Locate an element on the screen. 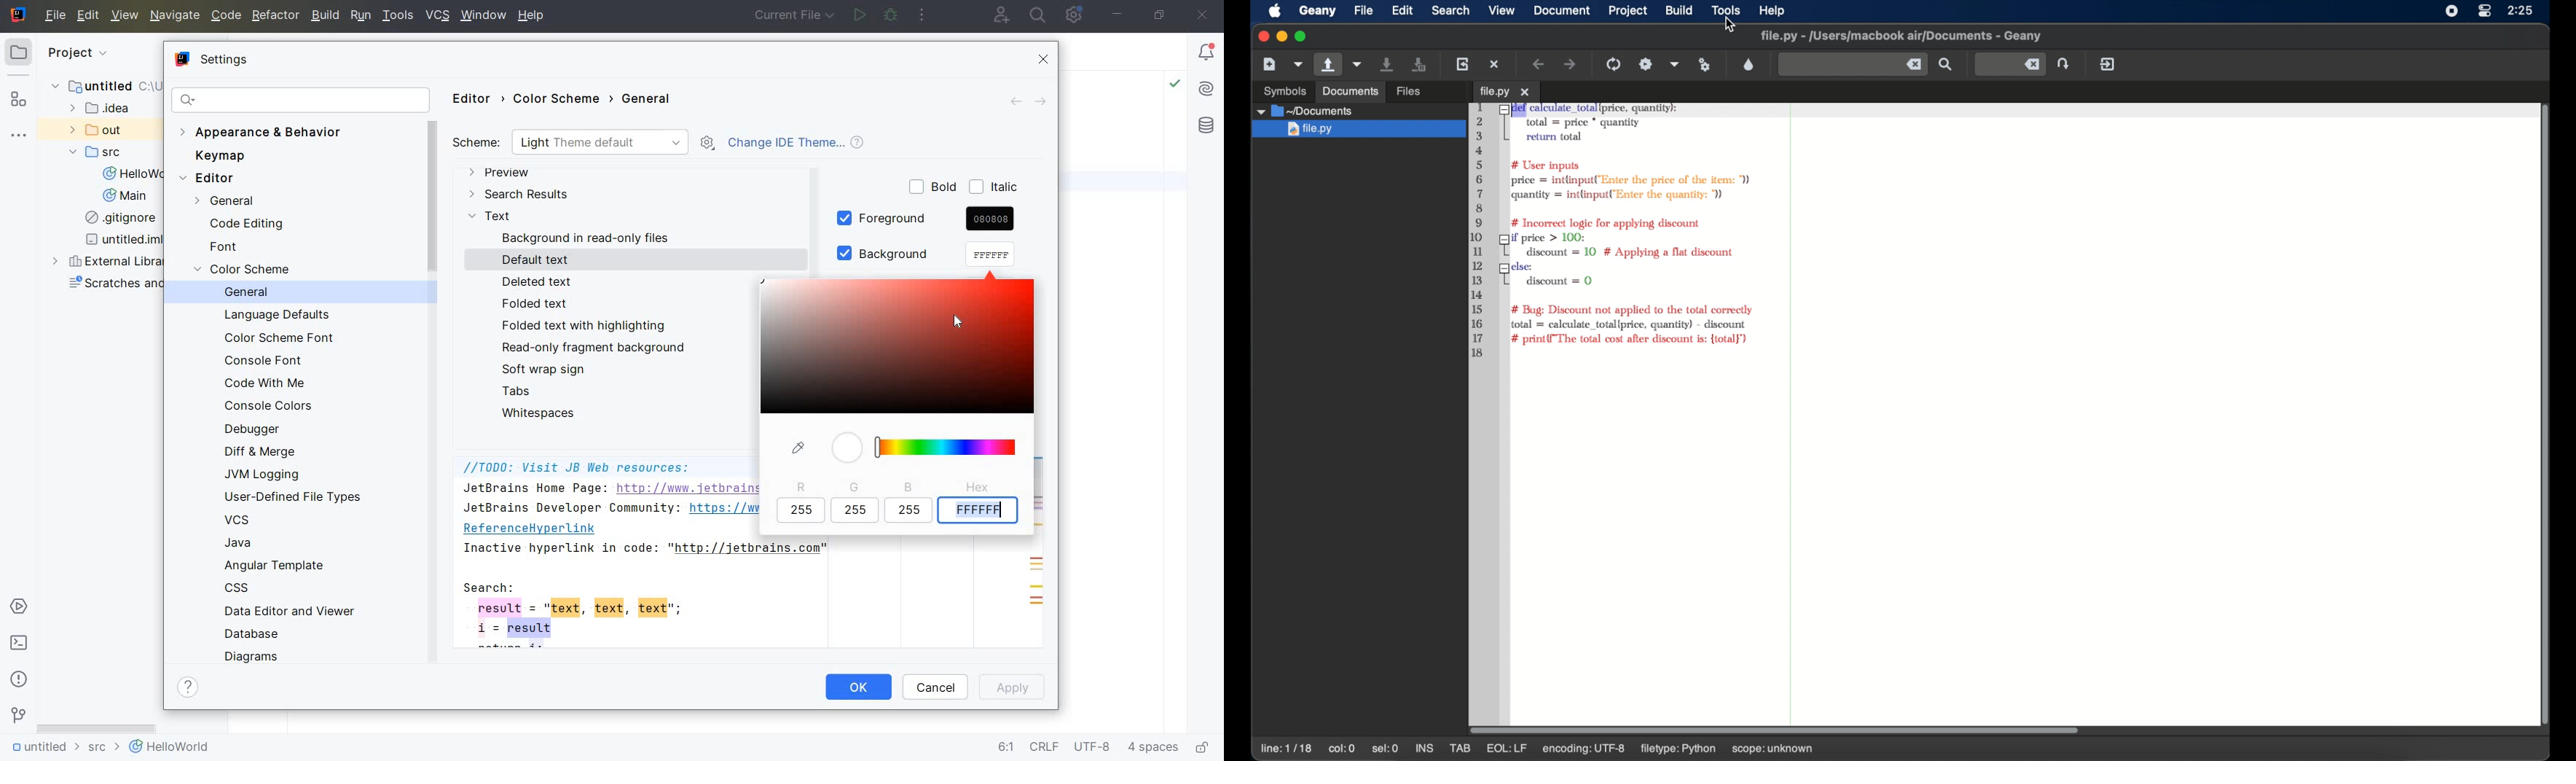 The image size is (2576, 784). tab is located at coordinates (1506, 92).